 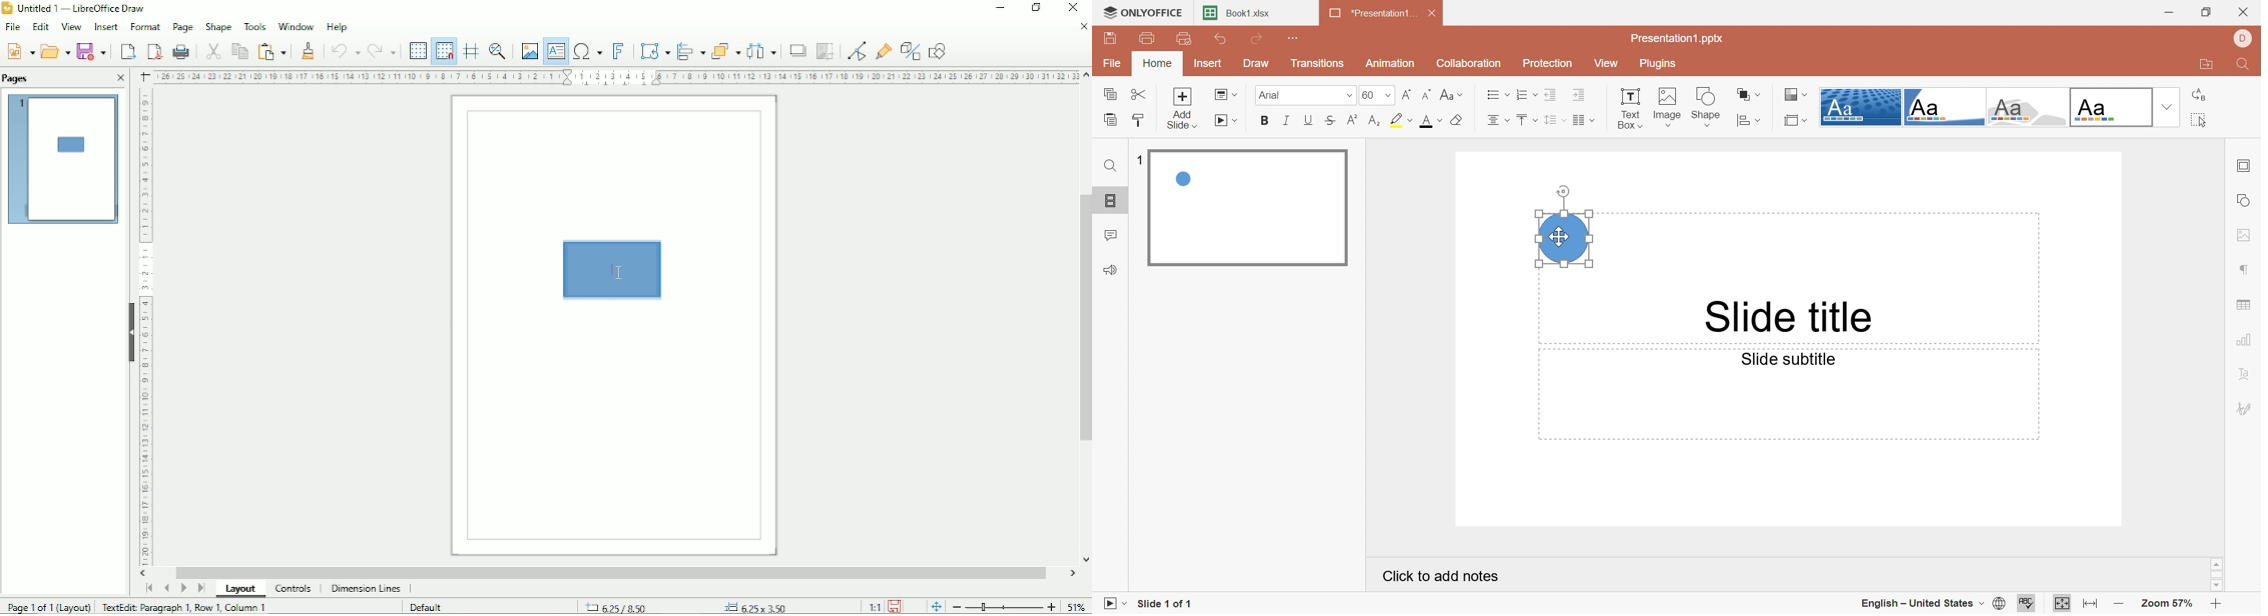 What do you see at coordinates (755, 605) in the screenshot?
I see `6.25x3.50` at bounding box center [755, 605].